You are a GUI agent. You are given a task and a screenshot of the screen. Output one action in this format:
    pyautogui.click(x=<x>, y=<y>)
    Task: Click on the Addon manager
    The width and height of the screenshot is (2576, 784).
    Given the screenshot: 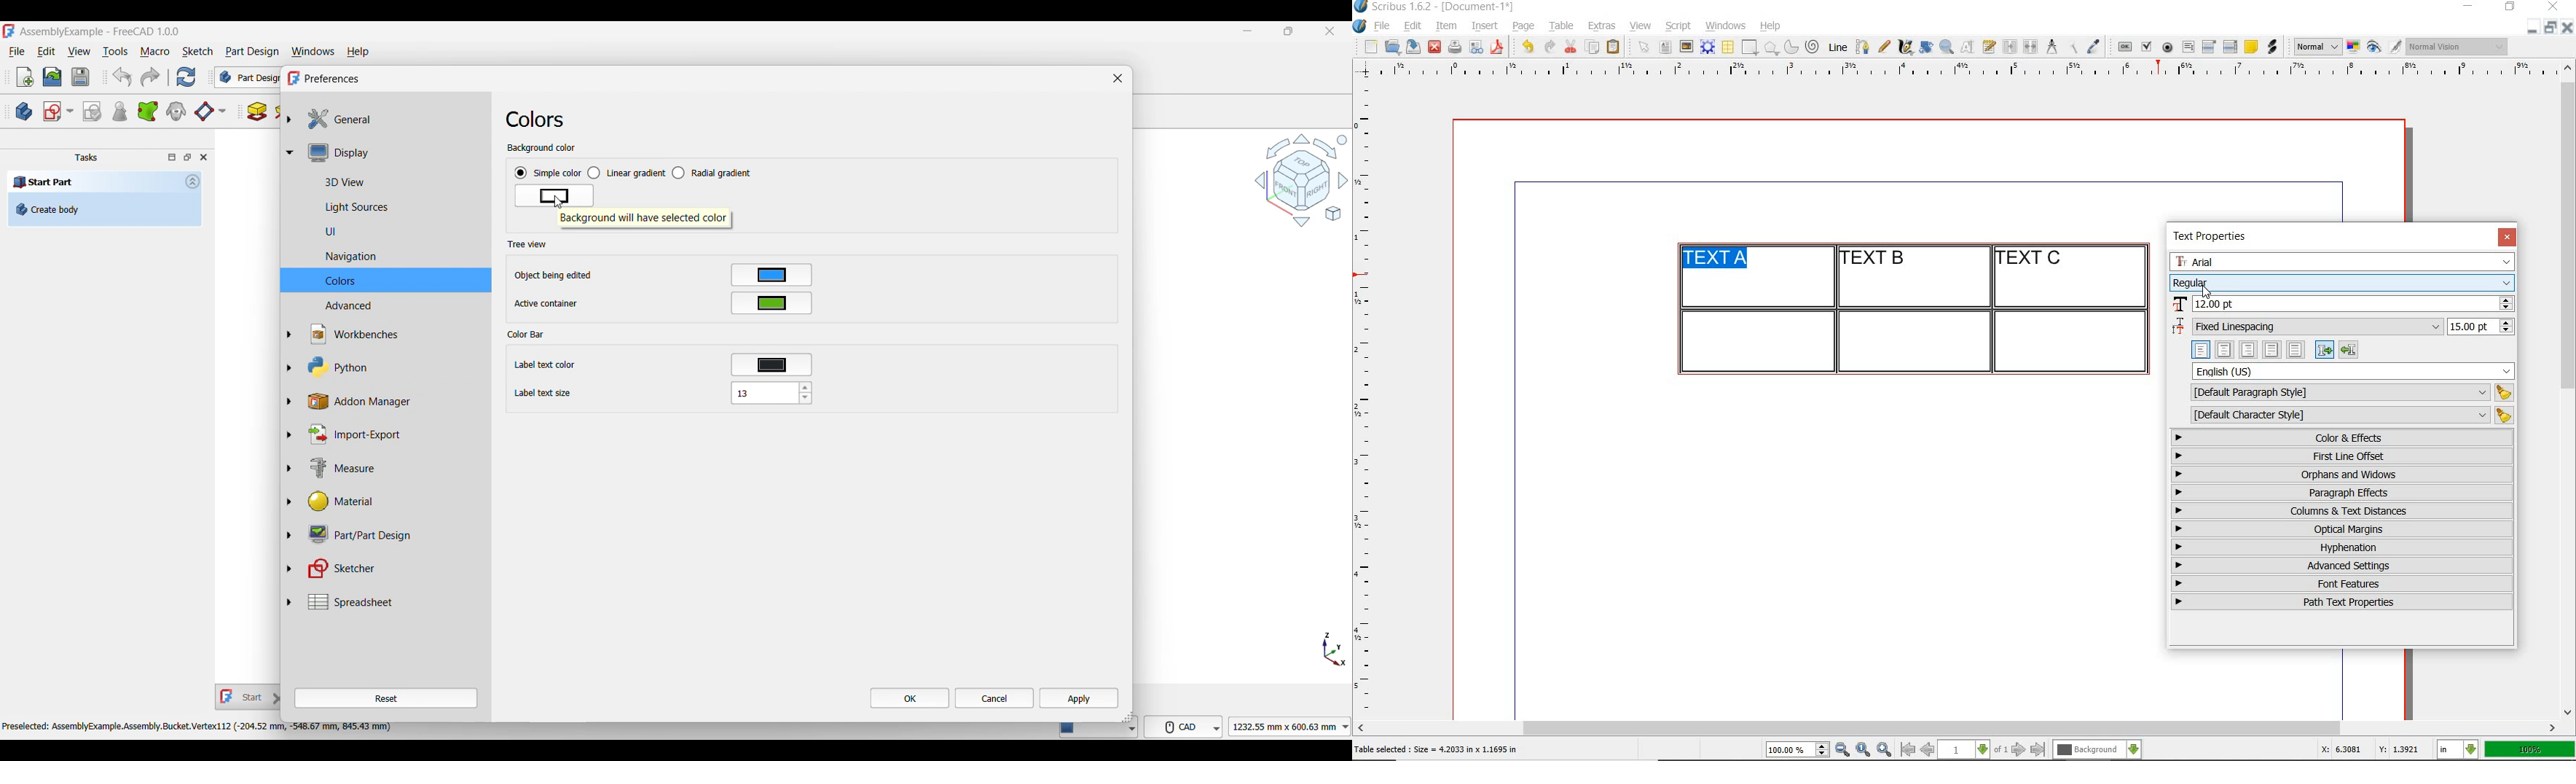 What is the action you would take?
    pyautogui.click(x=394, y=402)
    